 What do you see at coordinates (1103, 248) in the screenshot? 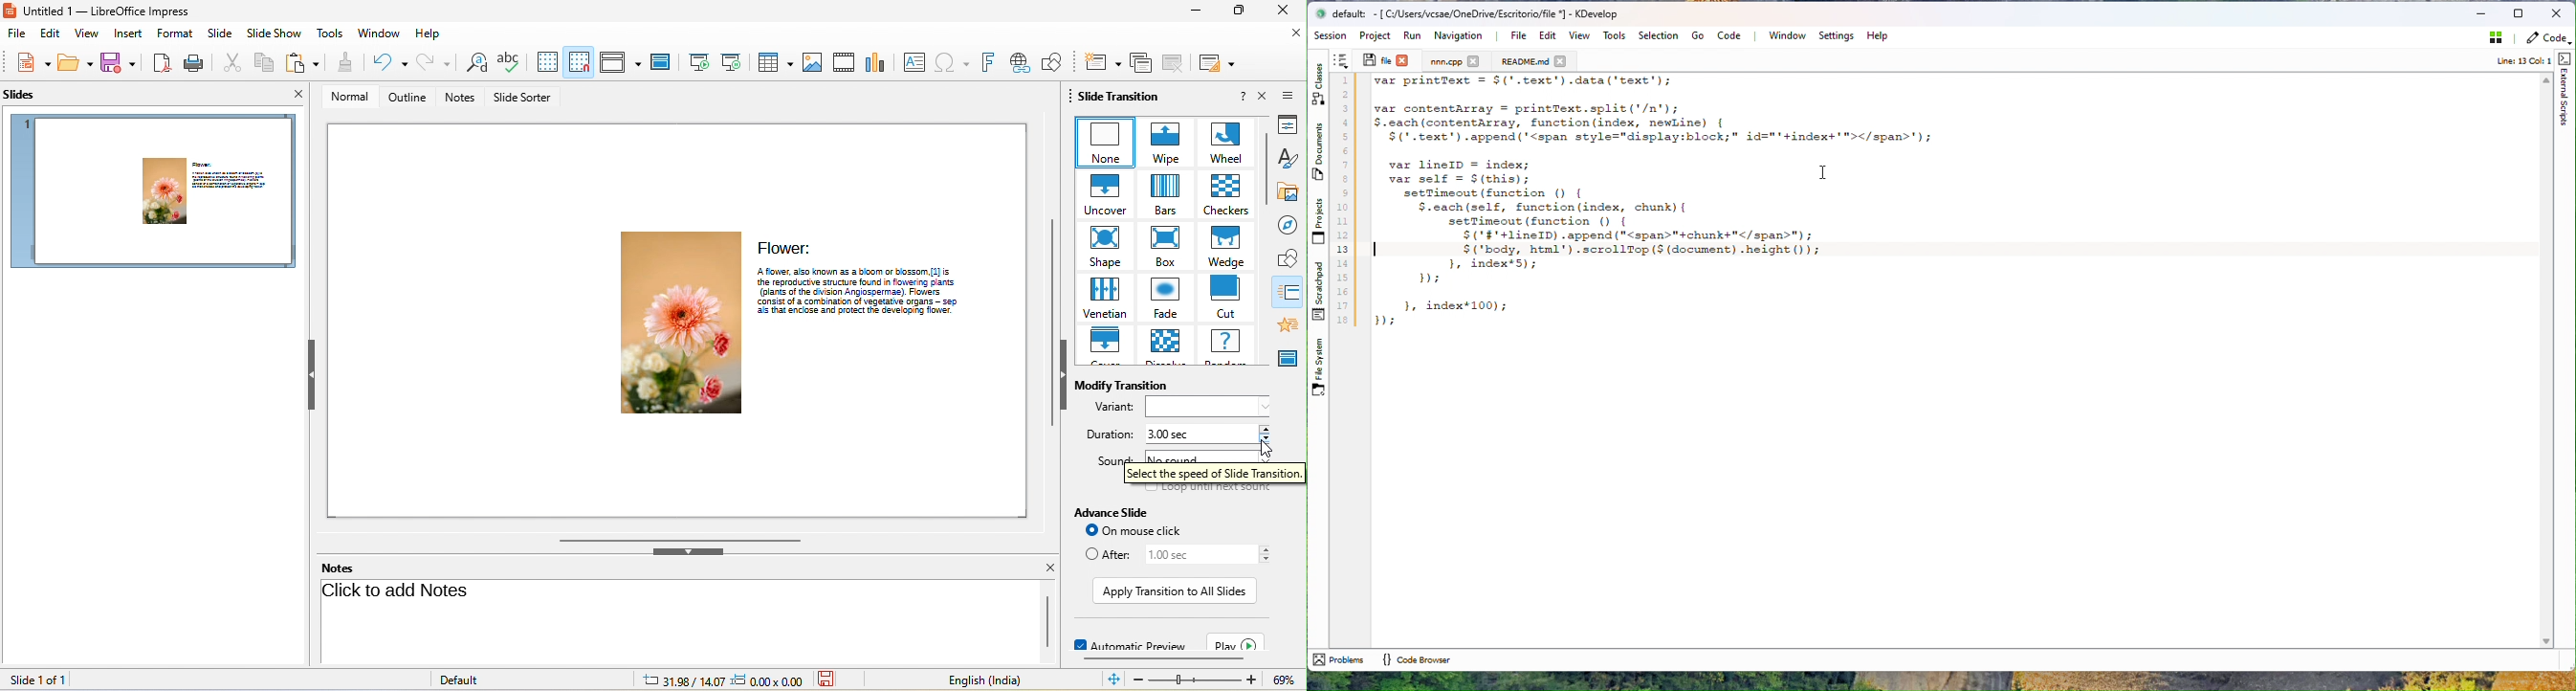
I see `shape` at bounding box center [1103, 248].